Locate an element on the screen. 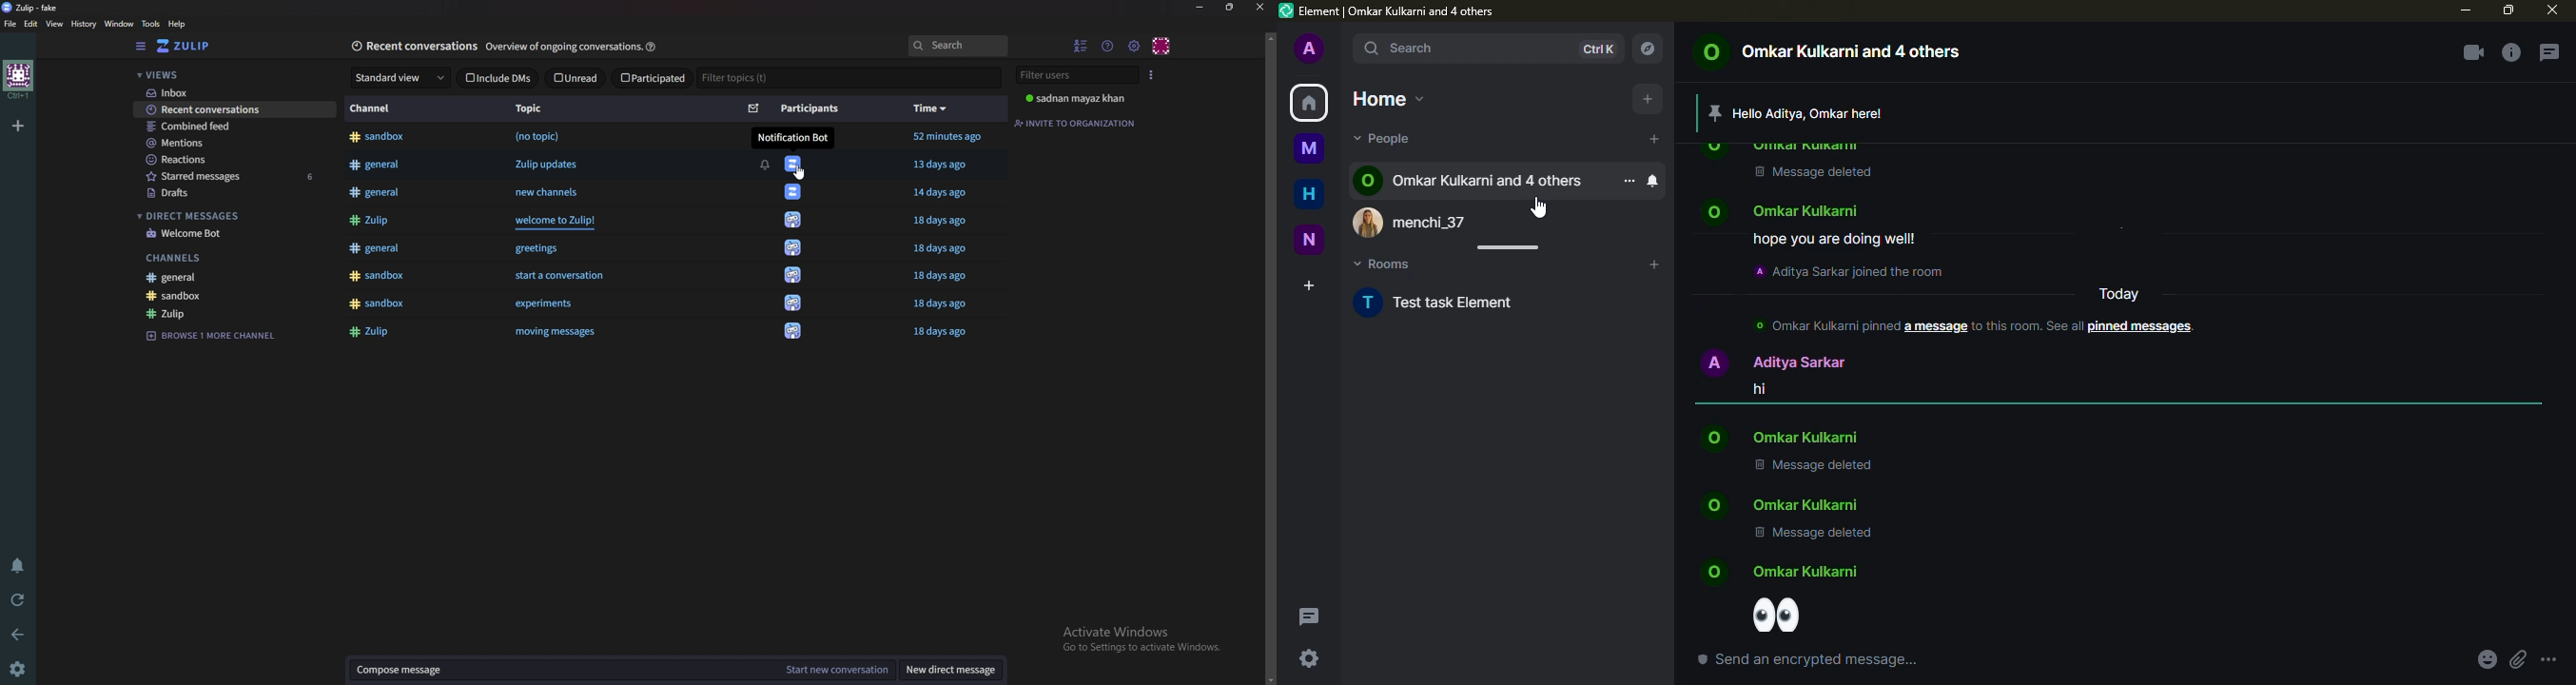 The height and width of the screenshot is (700, 2576). Sandbox is located at coordinates (221, 296).